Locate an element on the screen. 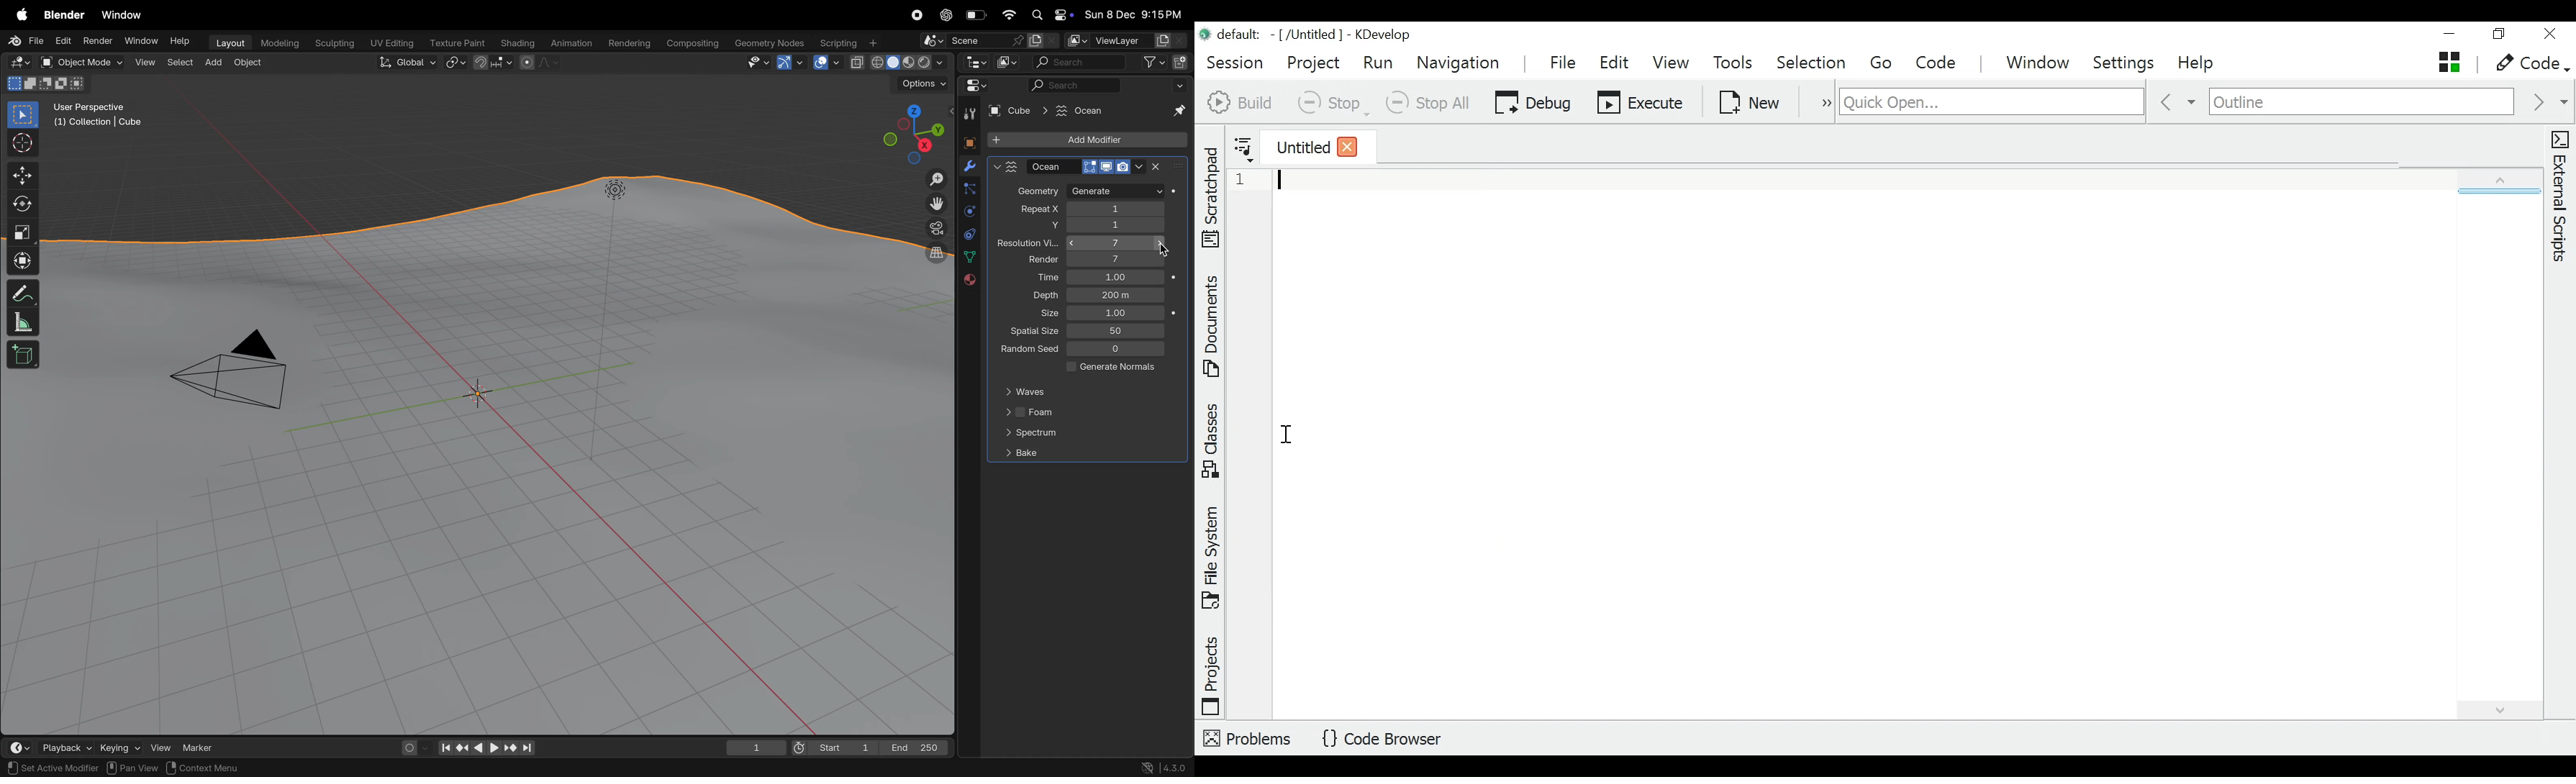 The image size is (2576, 784). transform pivoit point is located at coordinates (456, 63).